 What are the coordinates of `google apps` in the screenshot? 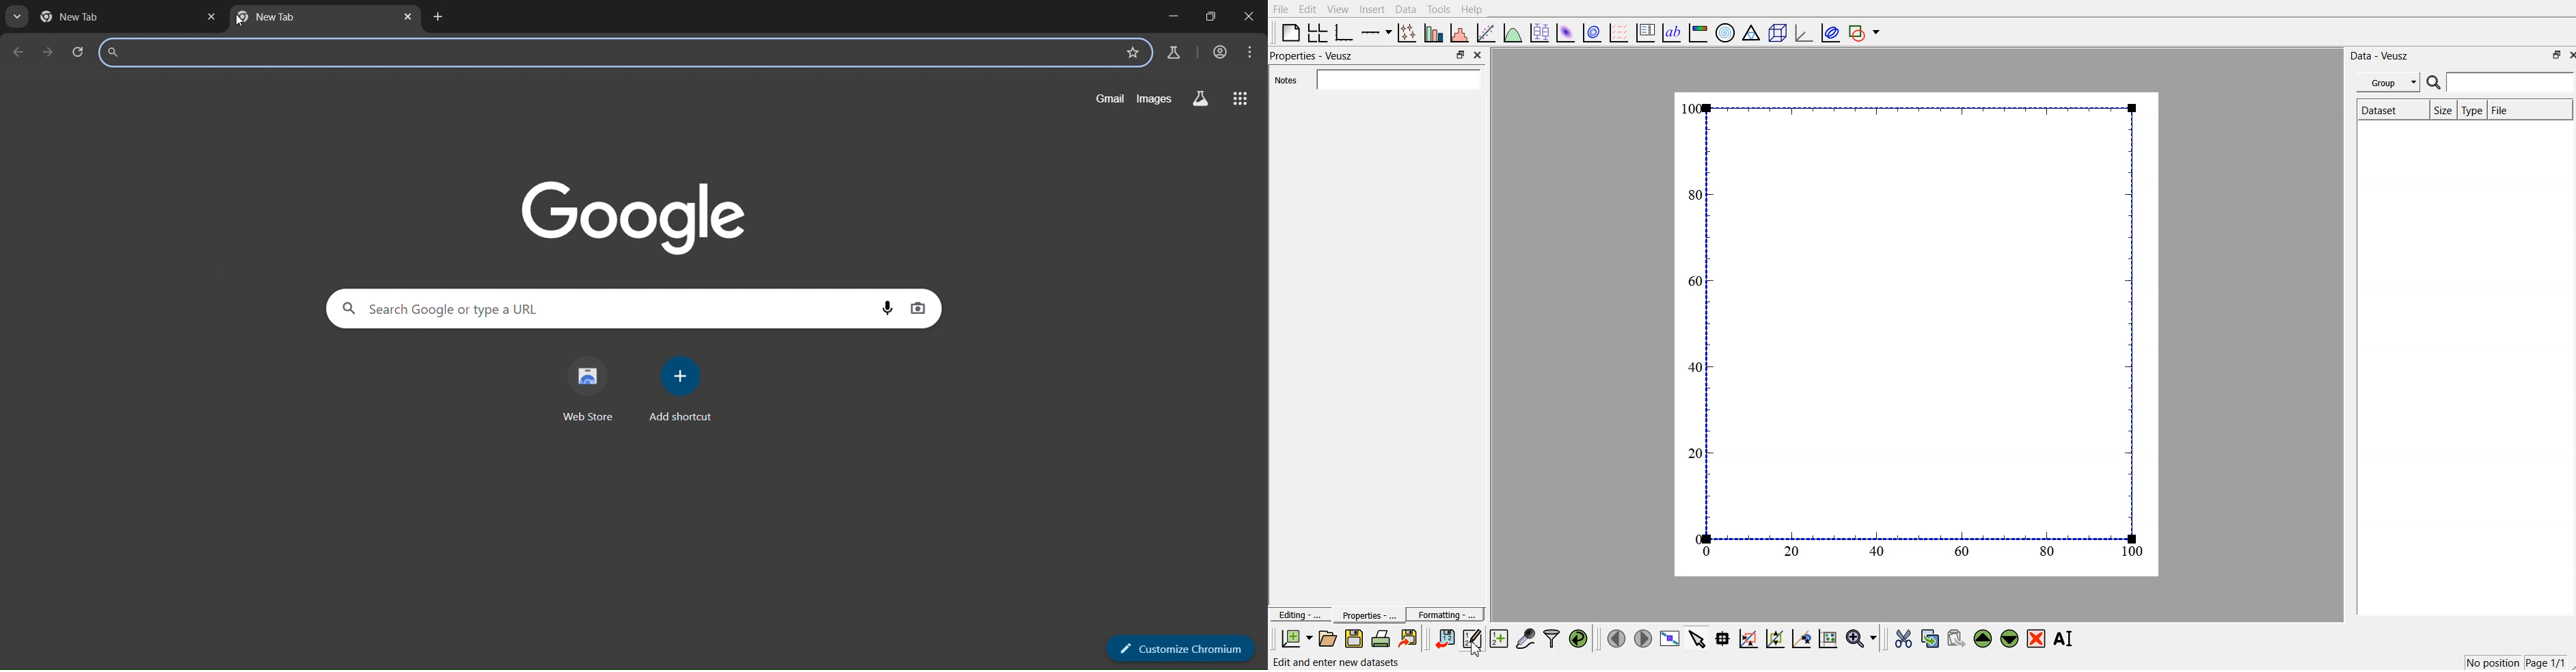 It's located at (1243, 99).